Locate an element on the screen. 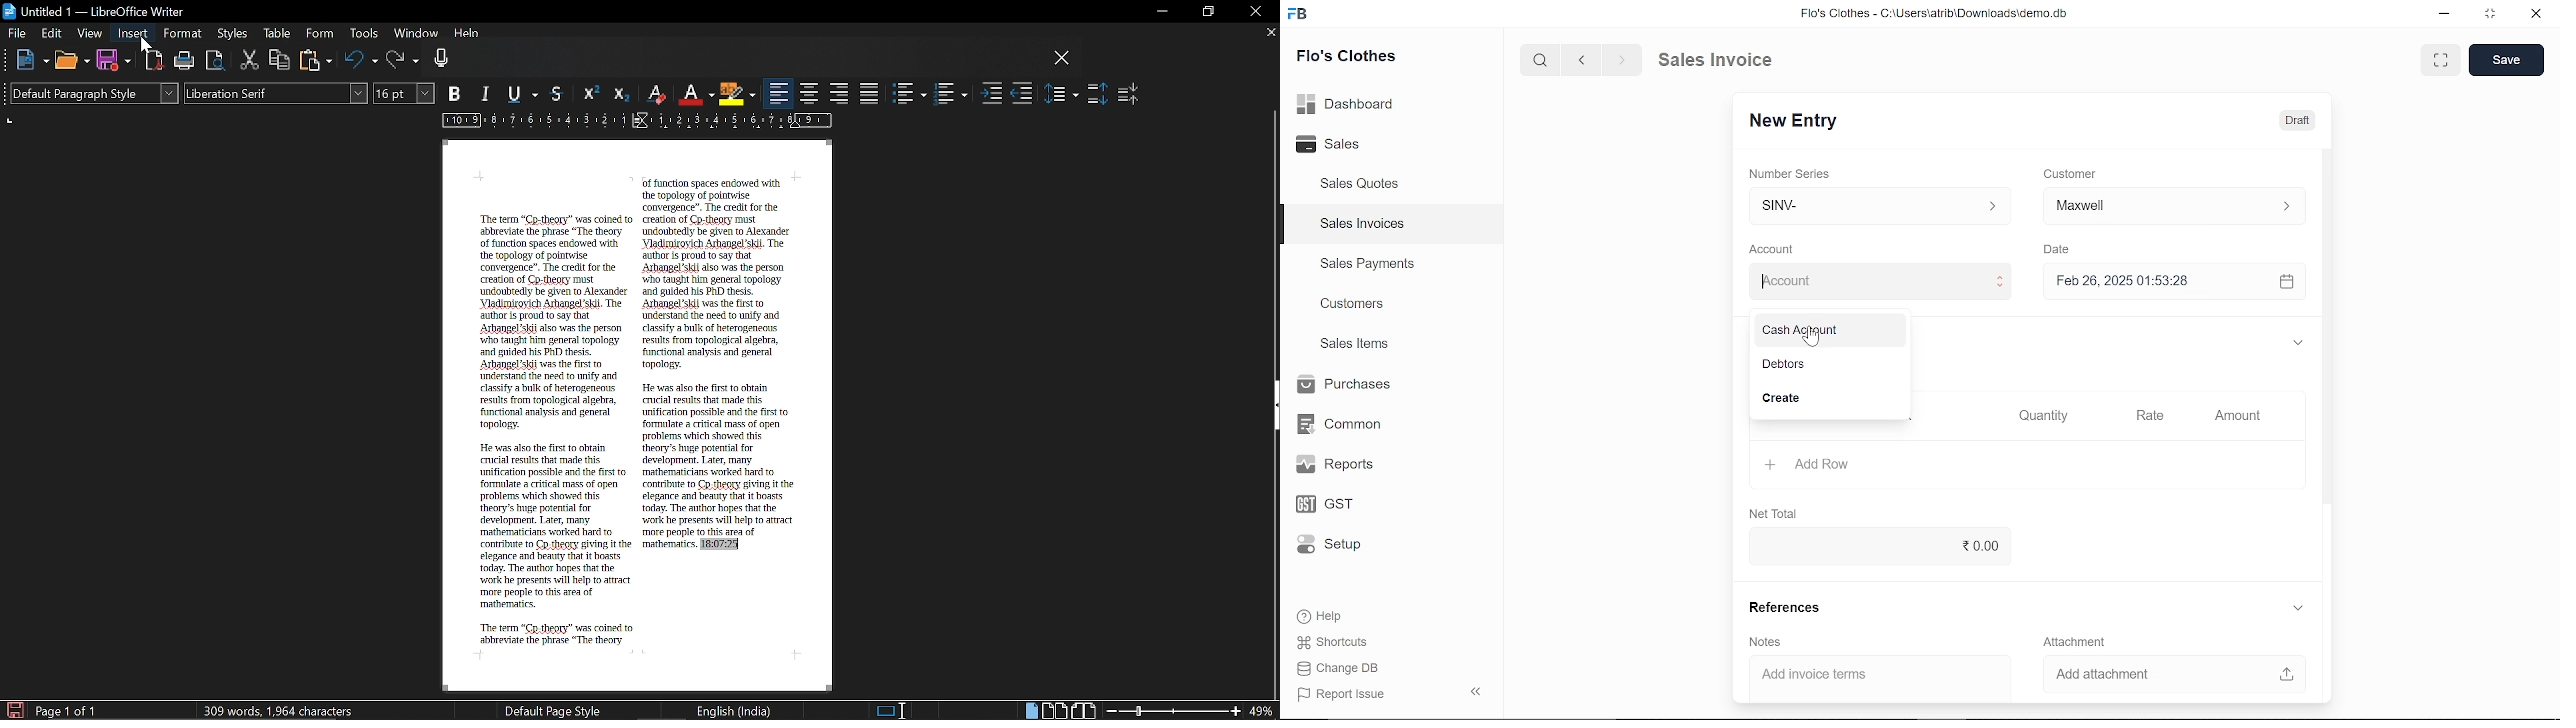 The height and width of the screenshot is (728, 2576). Copy is located at coordinates (280, 59).